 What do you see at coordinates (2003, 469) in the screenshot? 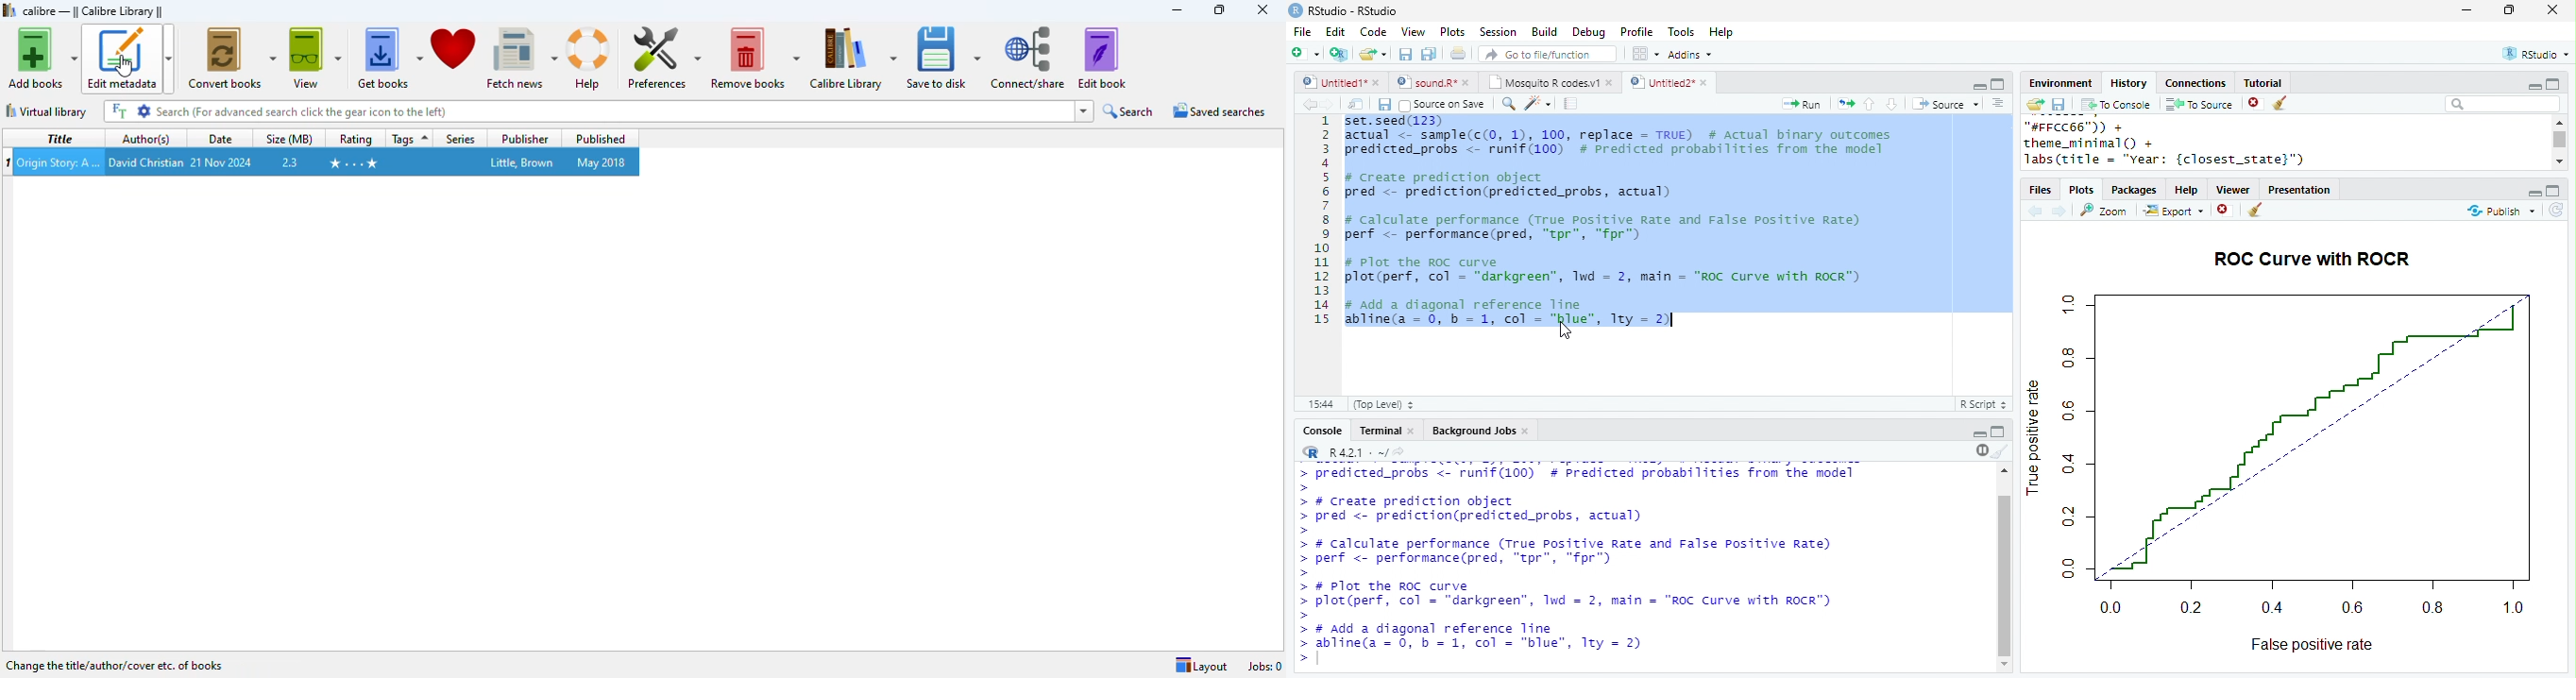
I see `scroll up` at bounding box center [2003, 469].